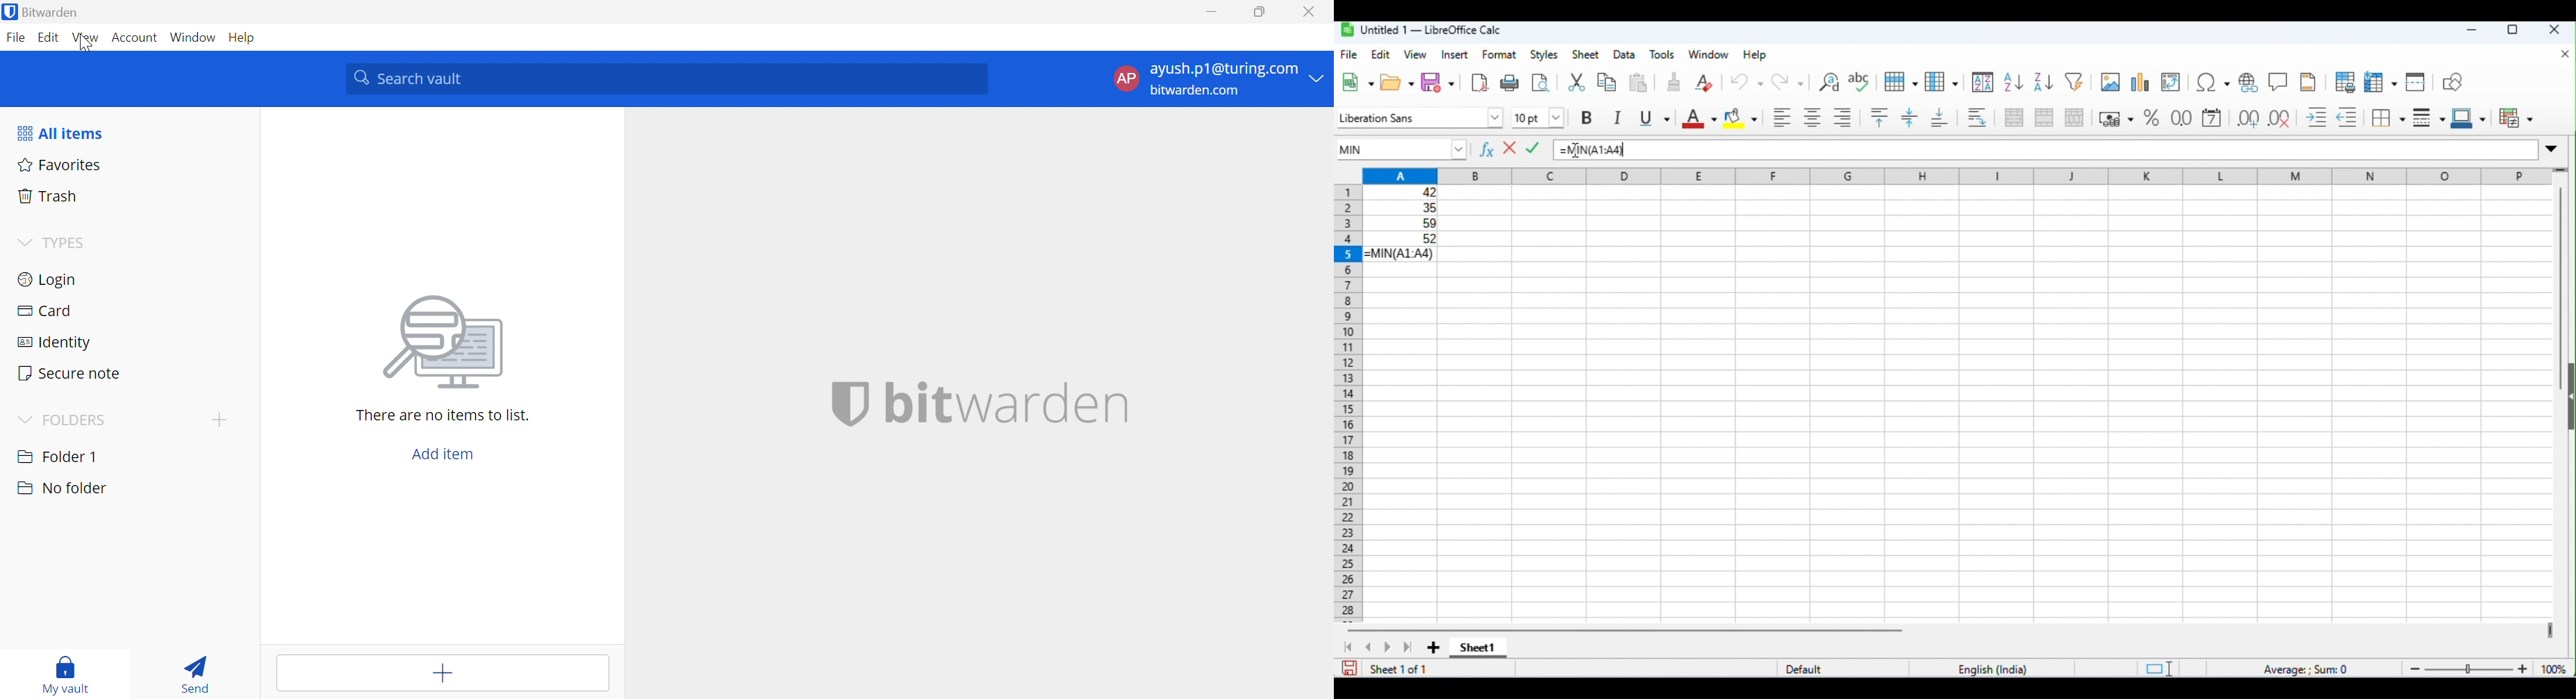 This screenshot has height=700, width=2576. What do you see at coordinates (1703, 83) in the screenshot?
I see `clear direct formatting` at bounding box center [1703, 83].